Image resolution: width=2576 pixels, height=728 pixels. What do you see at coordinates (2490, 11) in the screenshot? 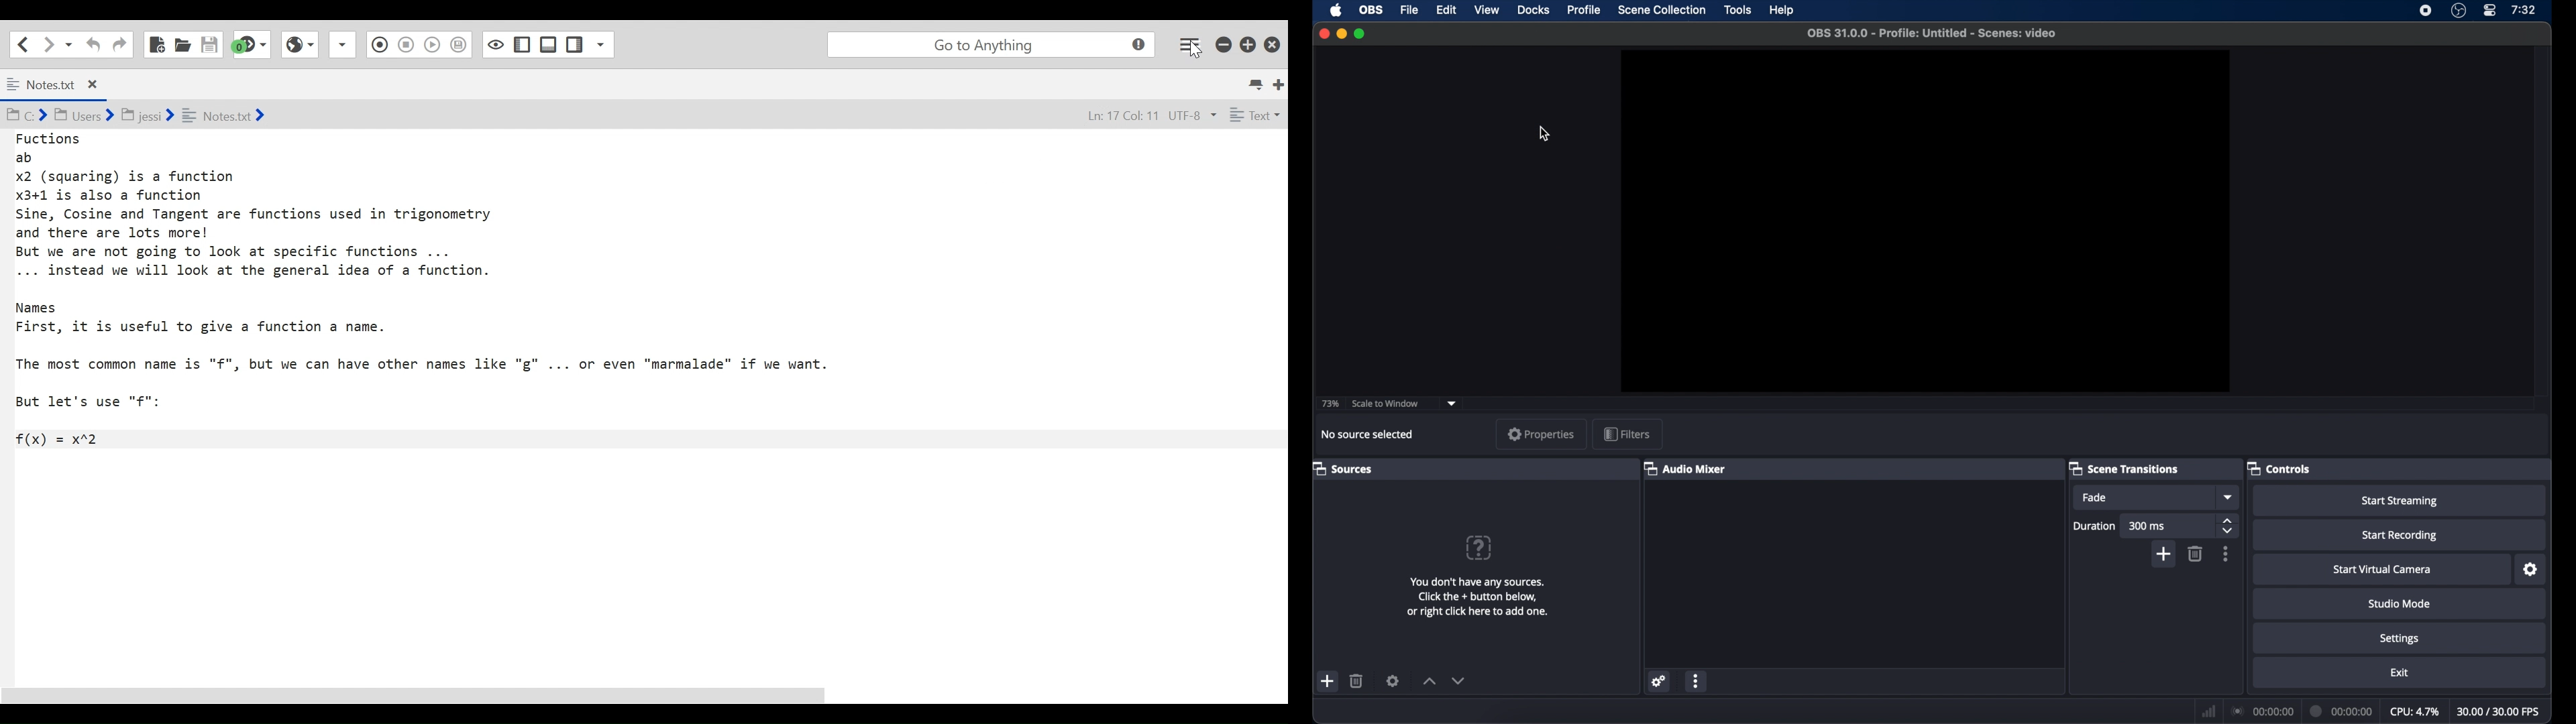
I see `control center` at bounding box center [2490, 11].